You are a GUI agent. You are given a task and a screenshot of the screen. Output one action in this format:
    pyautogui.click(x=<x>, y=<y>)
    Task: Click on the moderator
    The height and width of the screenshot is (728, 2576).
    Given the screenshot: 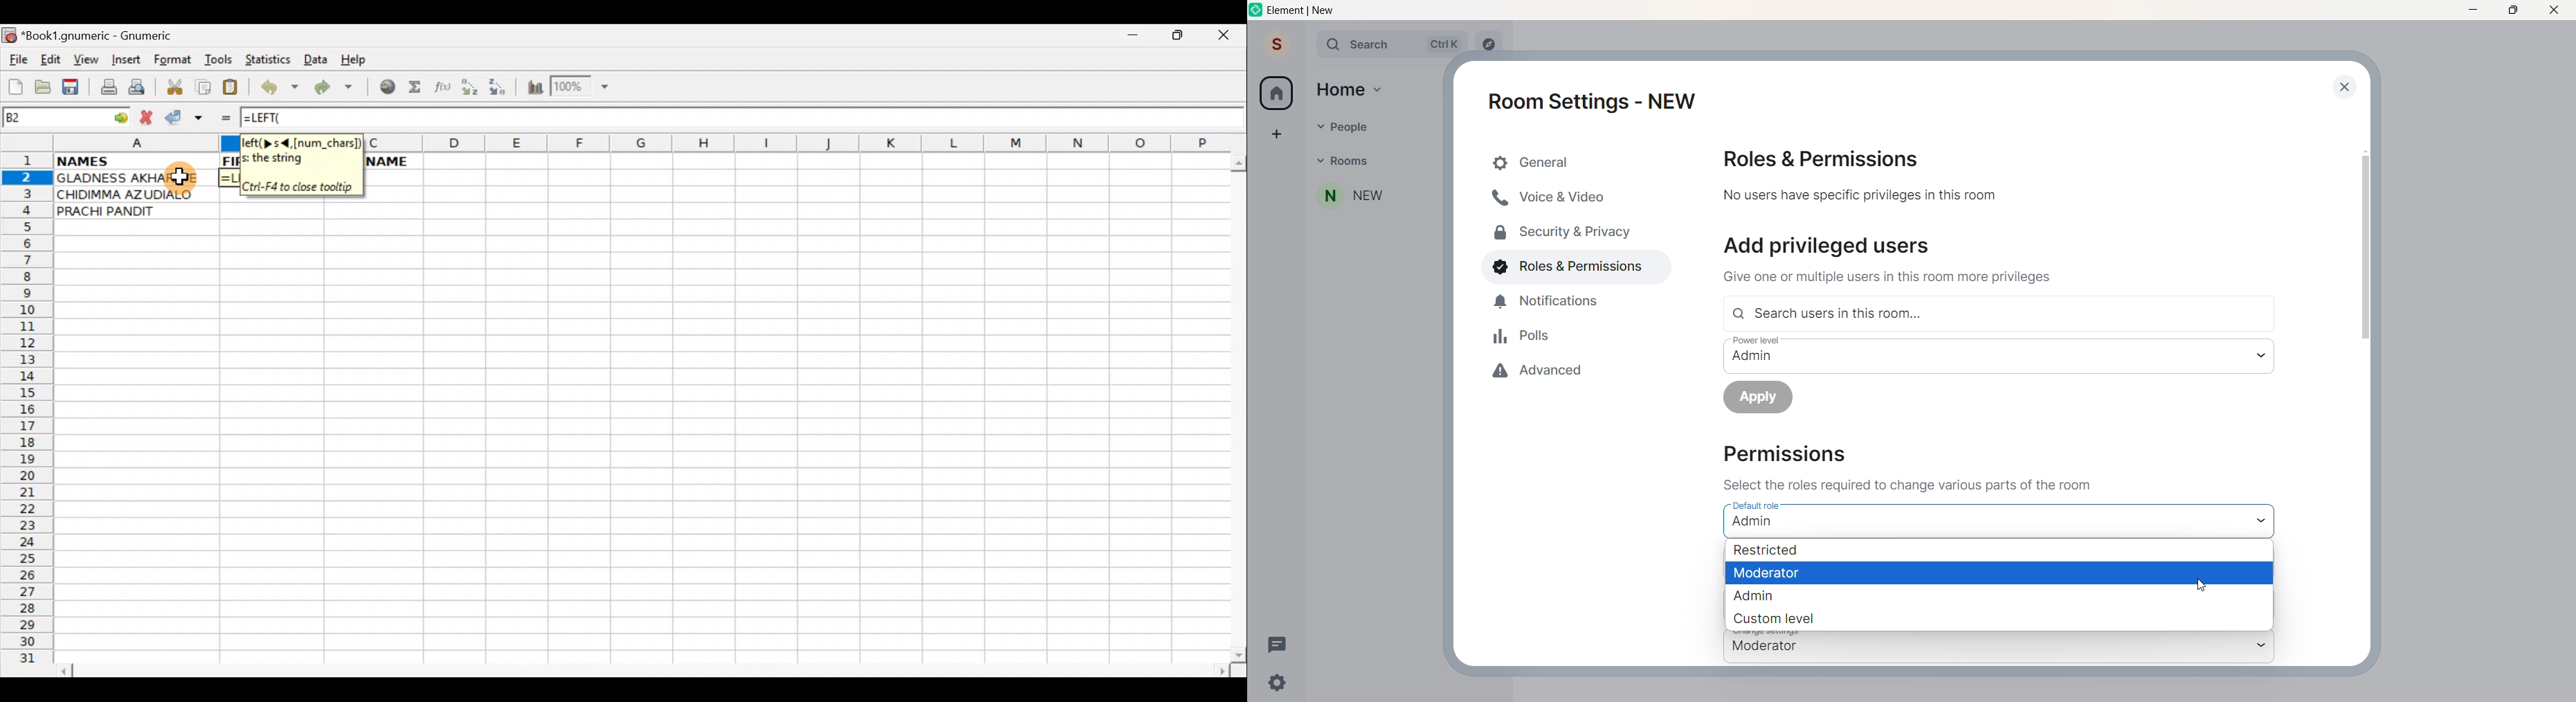 What is the action you would take?
    pyautogui.click(x=1775, y=573)
    